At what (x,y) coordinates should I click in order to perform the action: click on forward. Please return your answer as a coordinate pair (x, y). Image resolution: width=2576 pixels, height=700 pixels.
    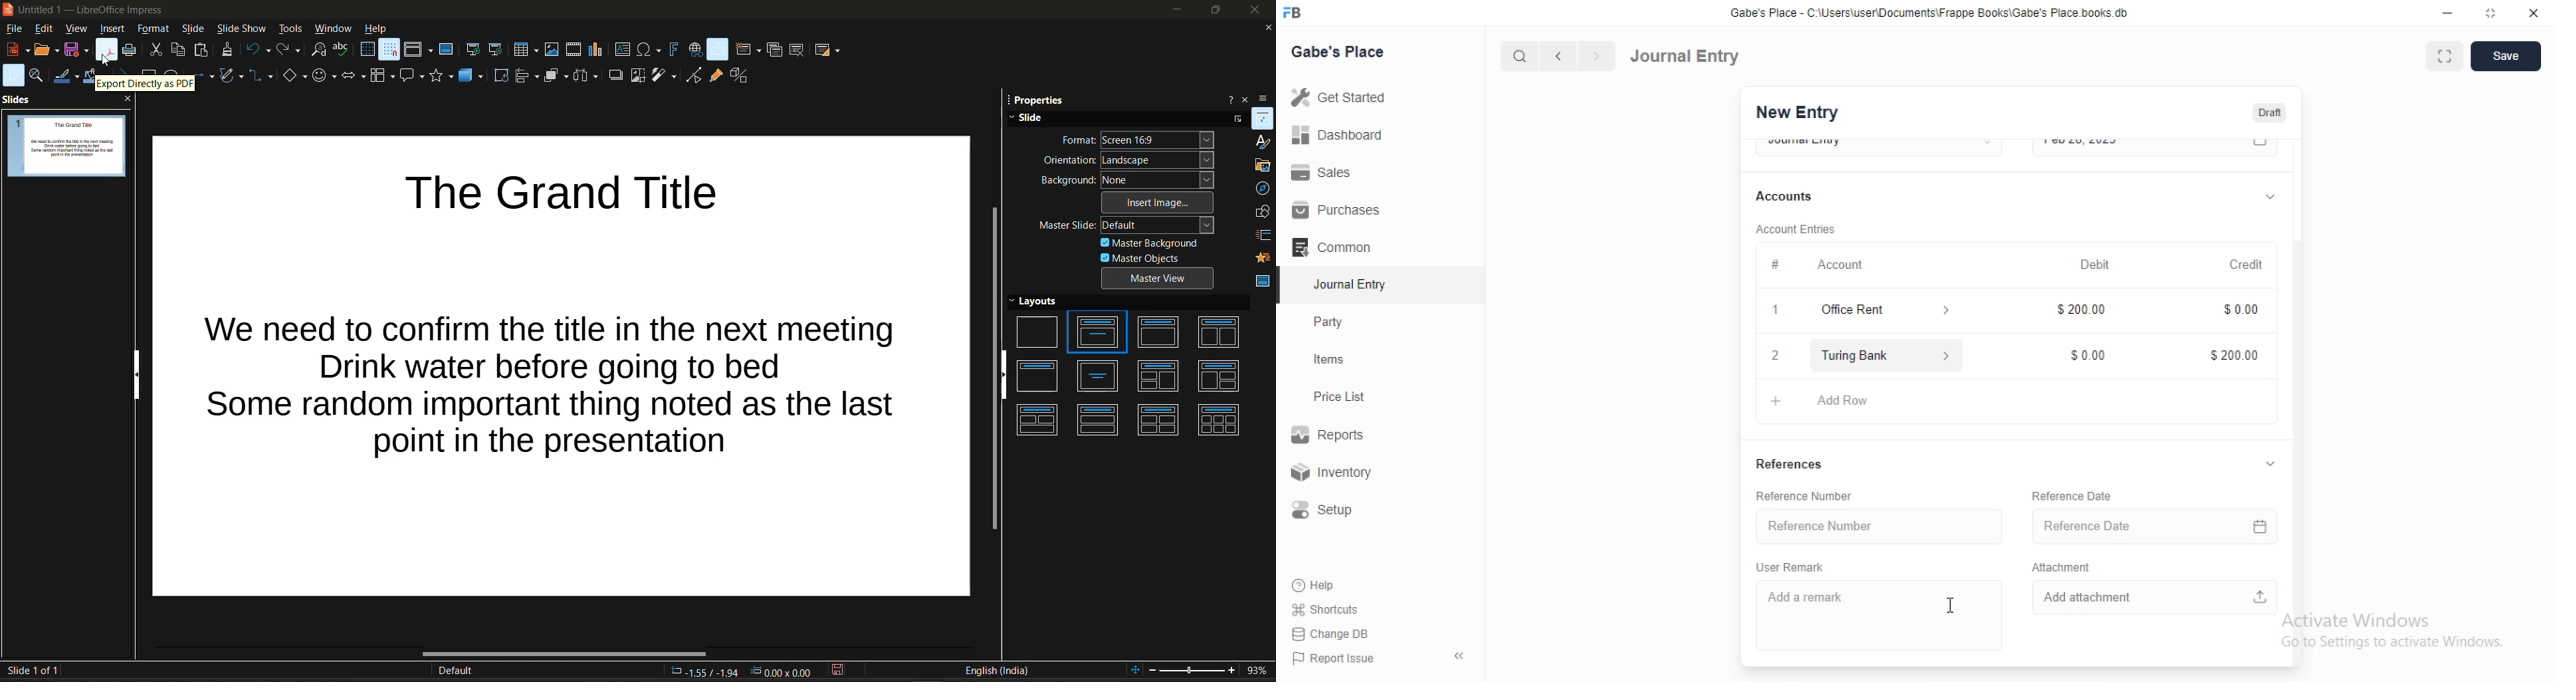
    Looking at the image, I should click on (1598, 56).